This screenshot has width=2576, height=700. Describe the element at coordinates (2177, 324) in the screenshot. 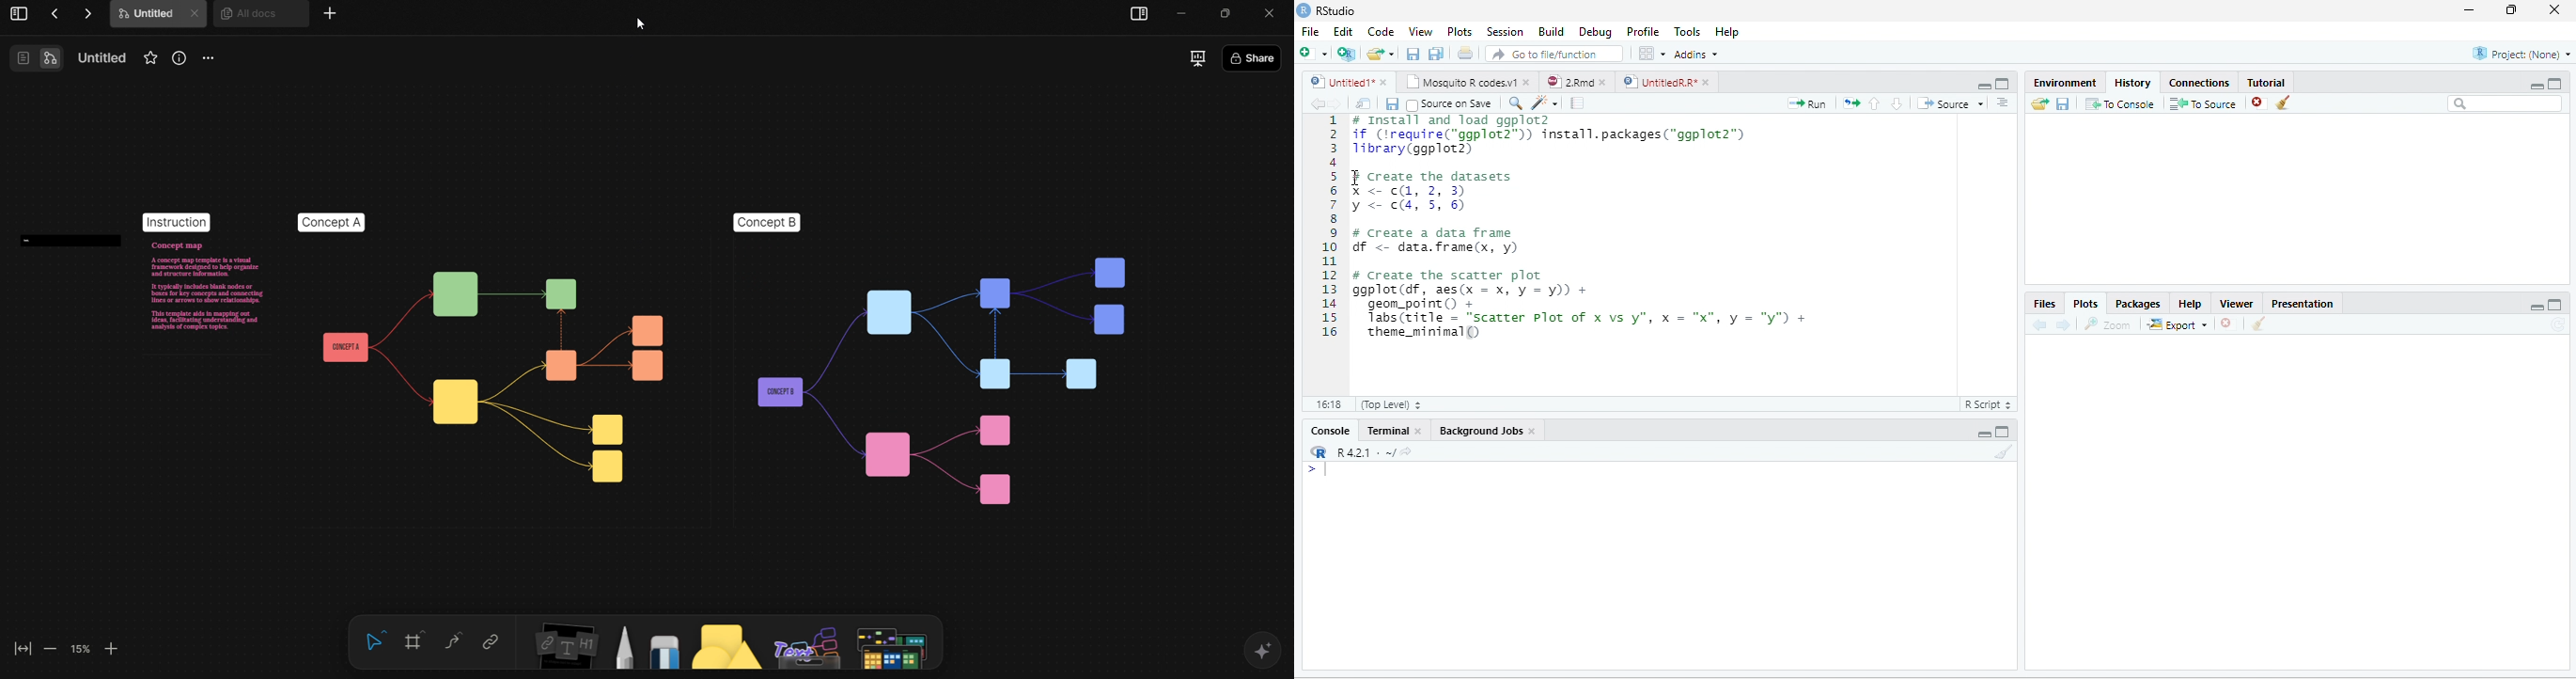

I see `Export` at that location.